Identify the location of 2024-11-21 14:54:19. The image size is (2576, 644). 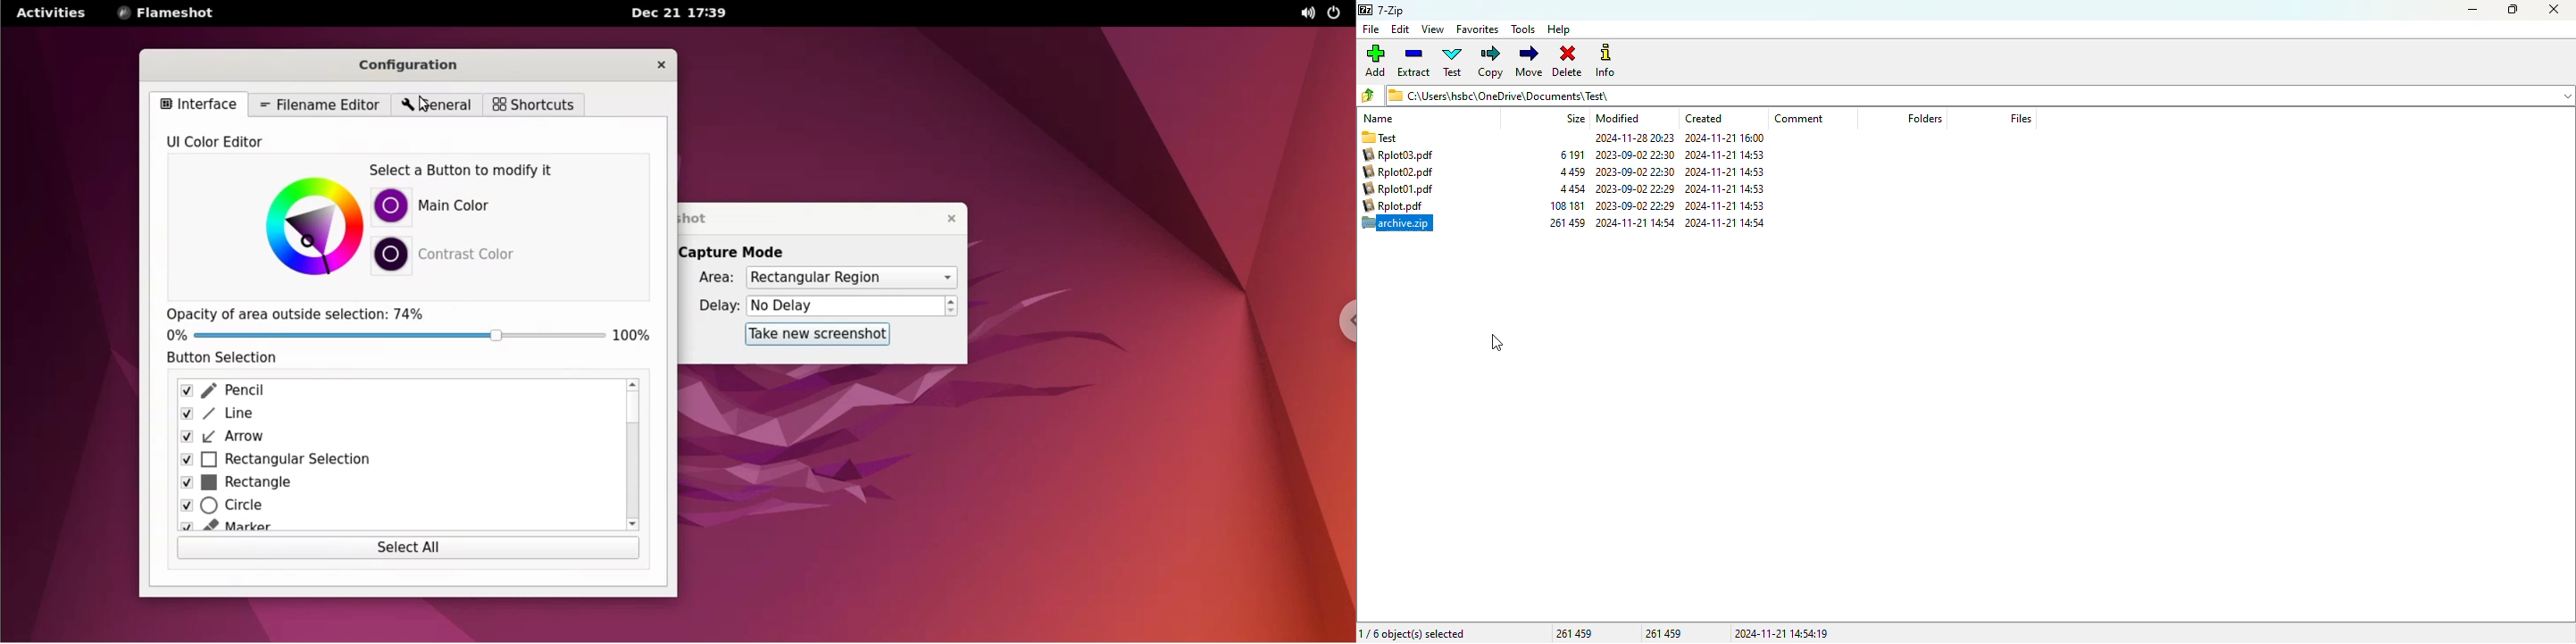
(1782, 633).